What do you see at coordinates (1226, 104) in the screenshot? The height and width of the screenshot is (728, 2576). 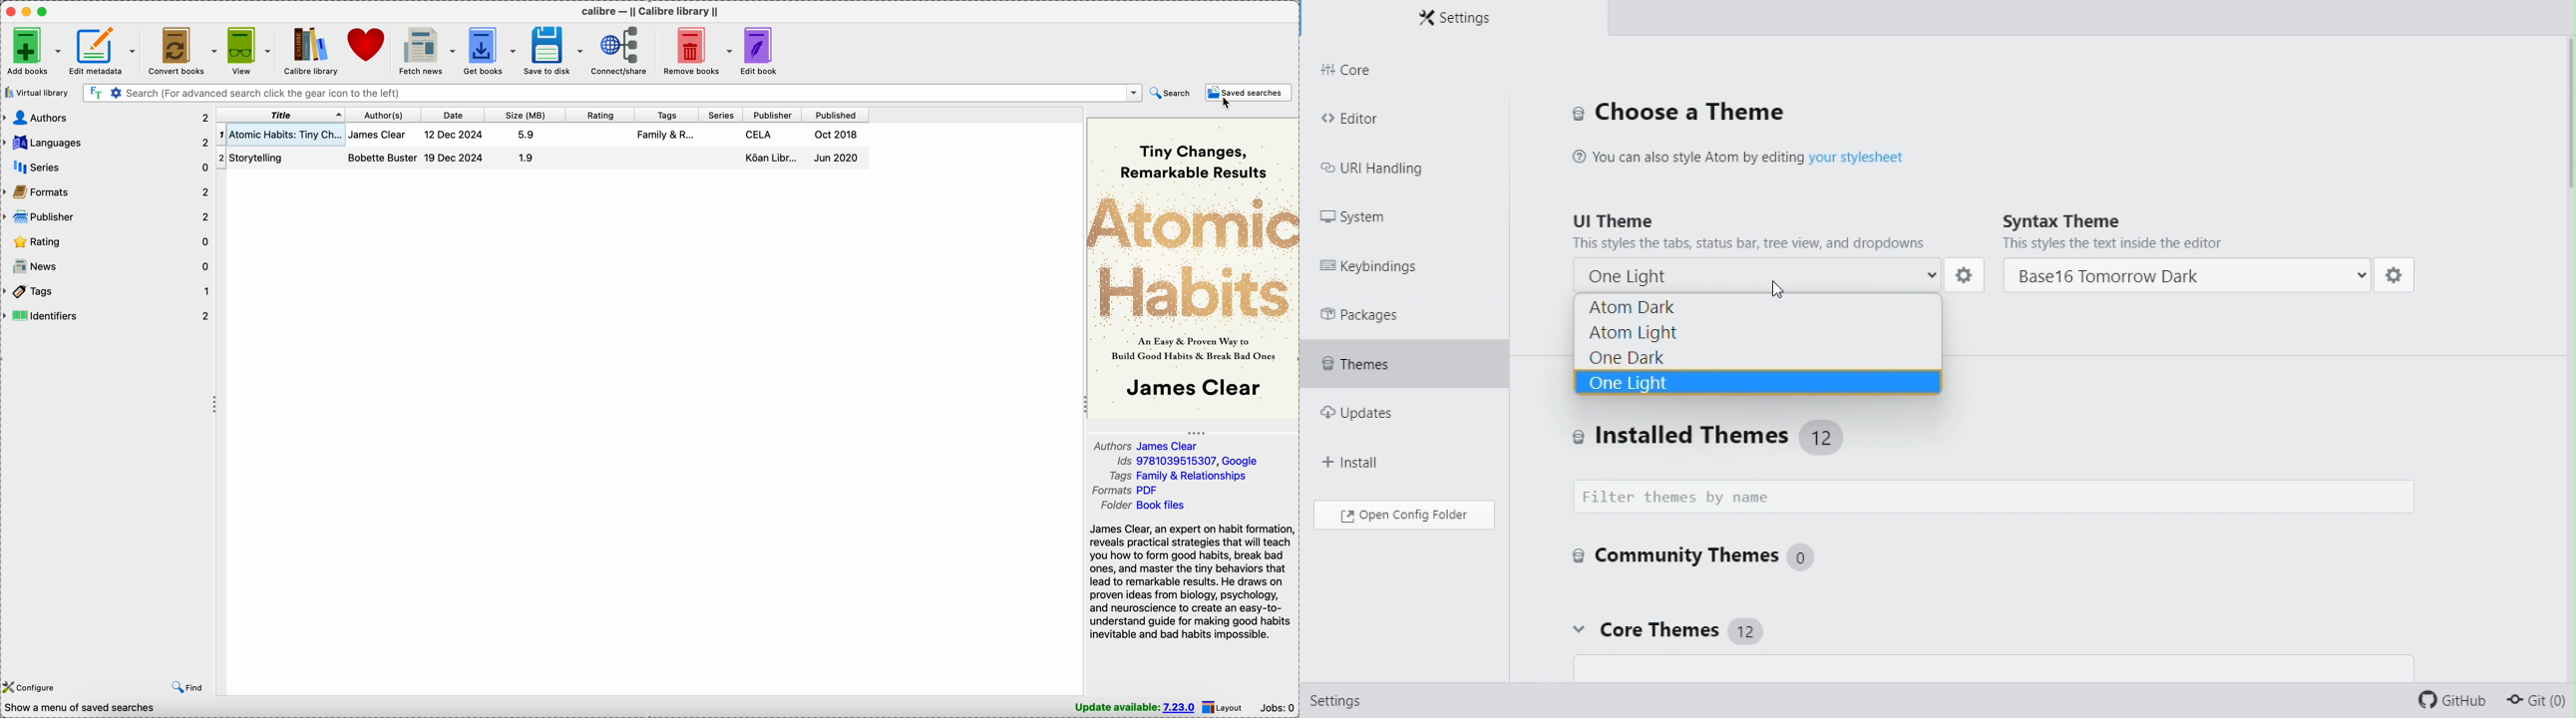 I see `cursor` at bounding box center [1226, 104].